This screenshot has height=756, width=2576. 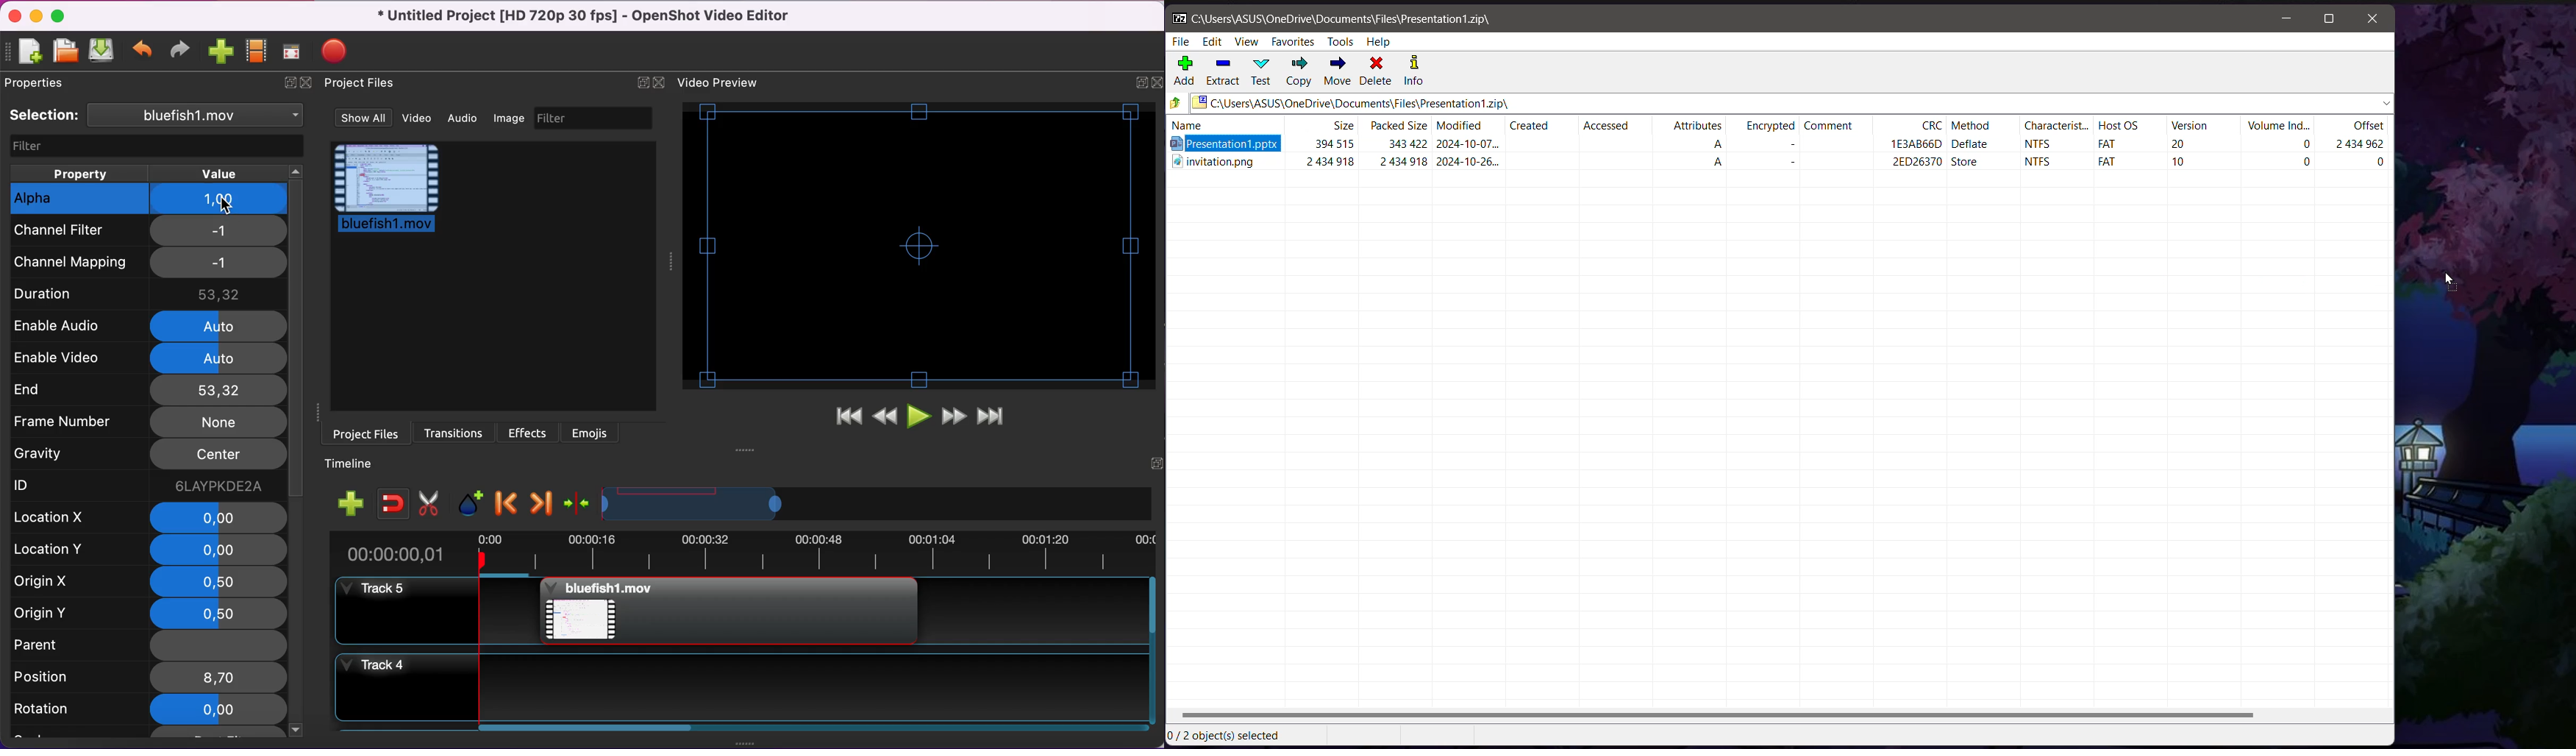 What do you see at coordinates (2180, 143) in the screenshot?
I see `20` at bounding box center [2180, 143].